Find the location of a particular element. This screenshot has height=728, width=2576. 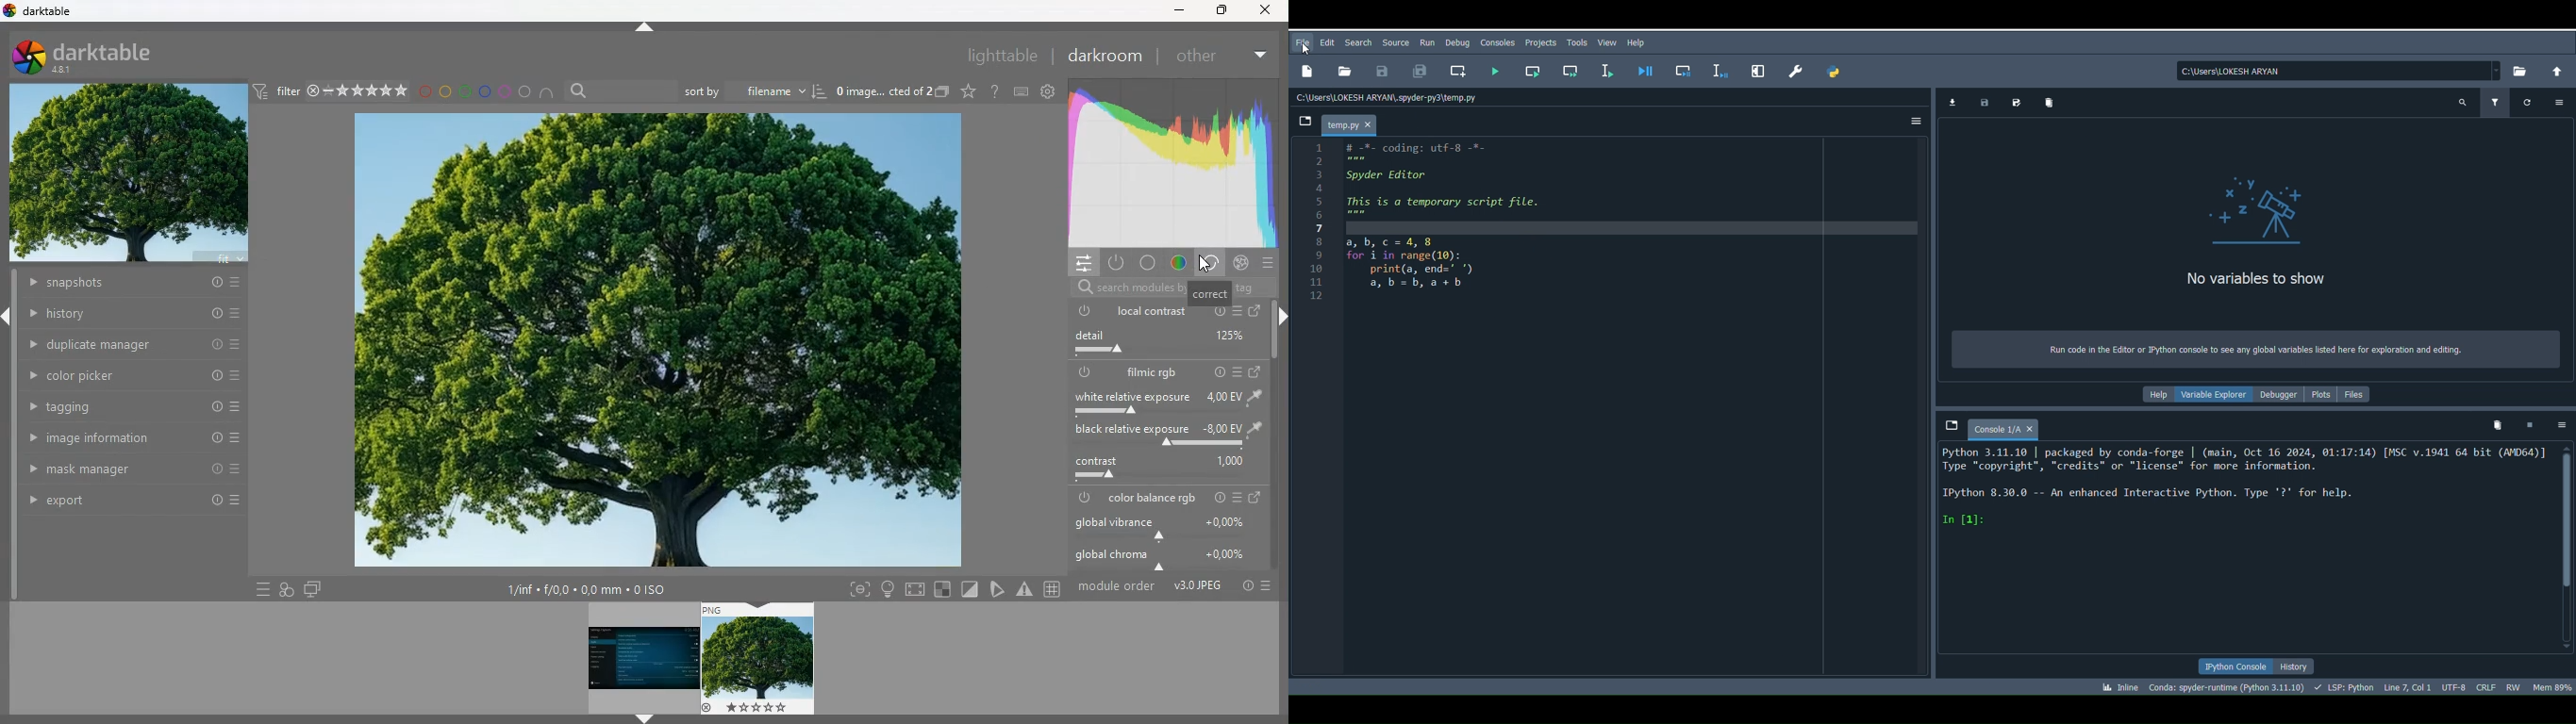

Projects is located at coordinates (1541, 43).